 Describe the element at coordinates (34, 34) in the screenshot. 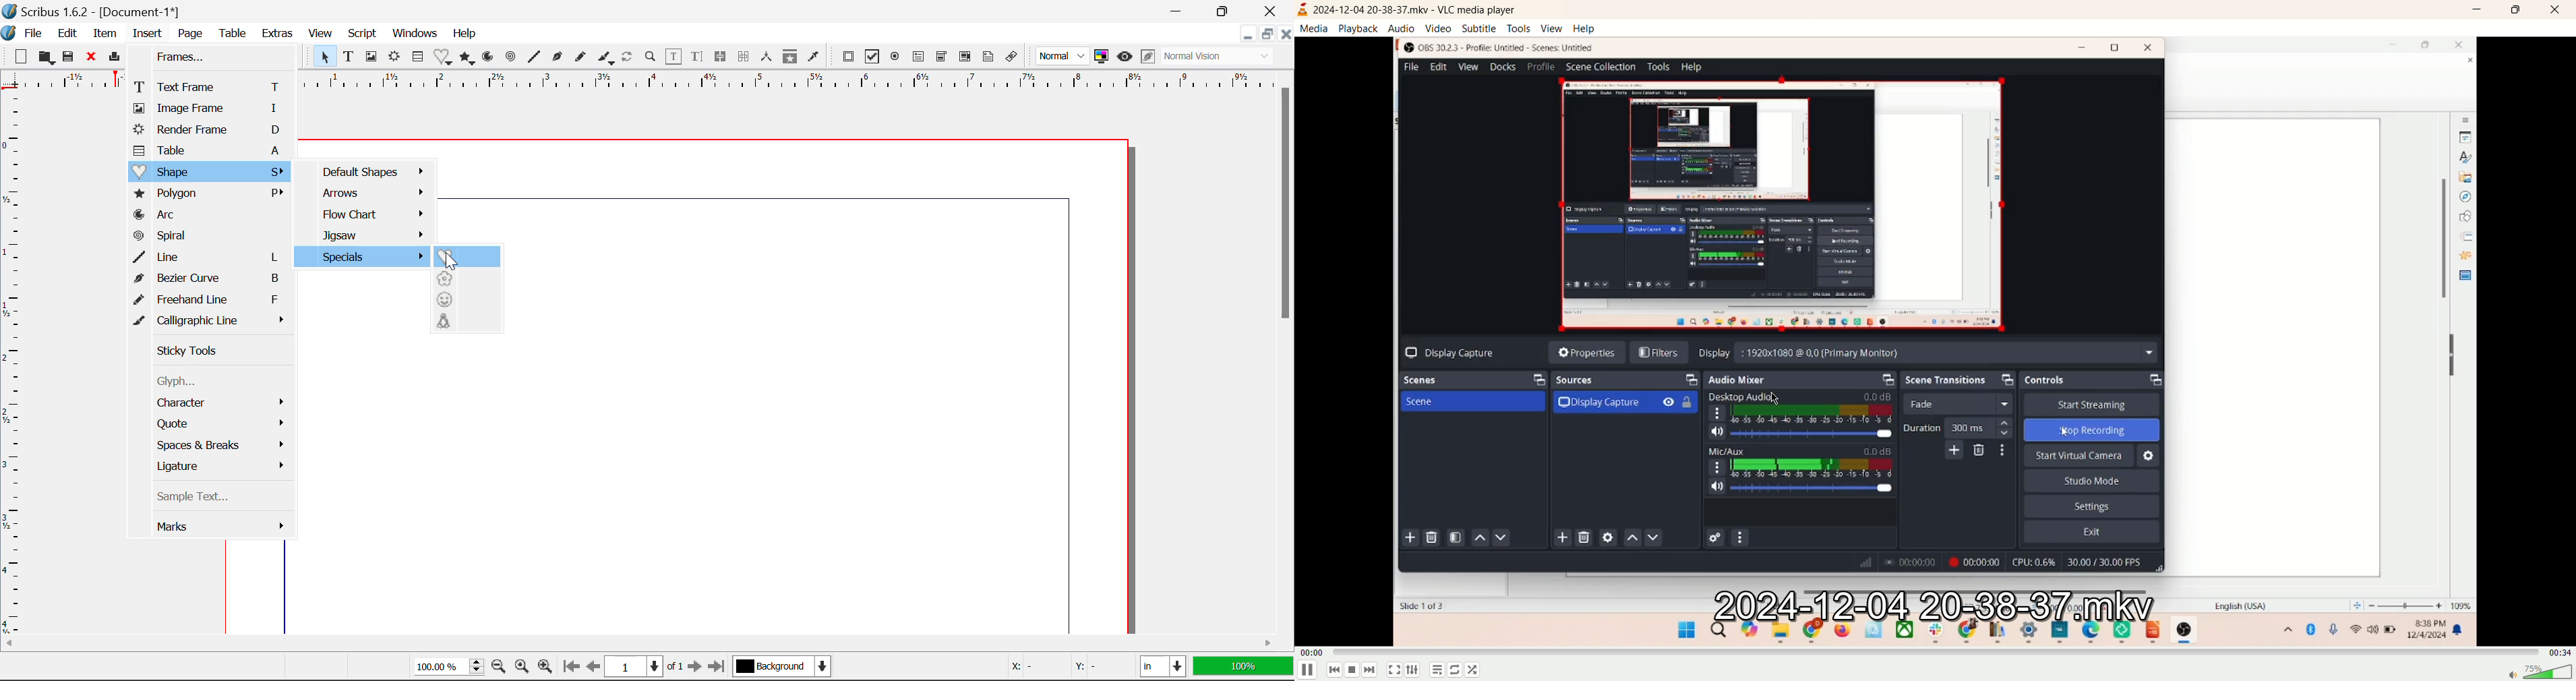

I see `File` at that location.